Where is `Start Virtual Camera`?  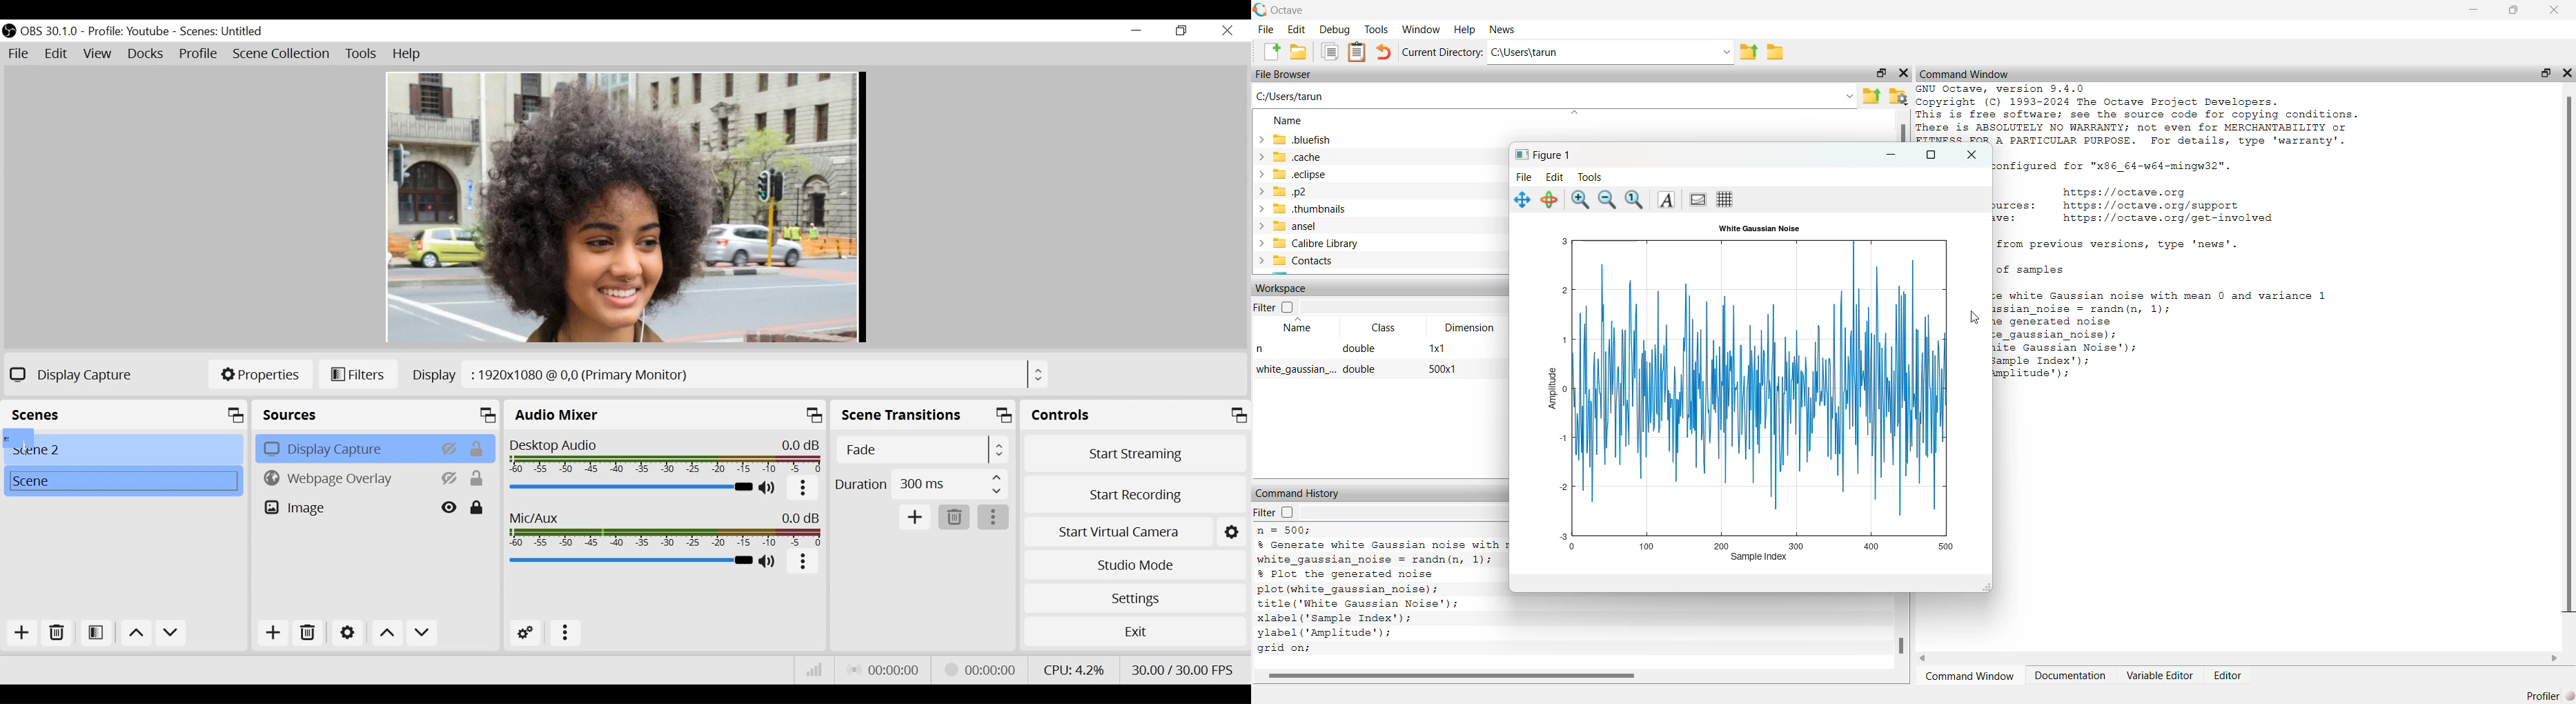 Start Virtual Camera is located at coordinates (1118, 533).